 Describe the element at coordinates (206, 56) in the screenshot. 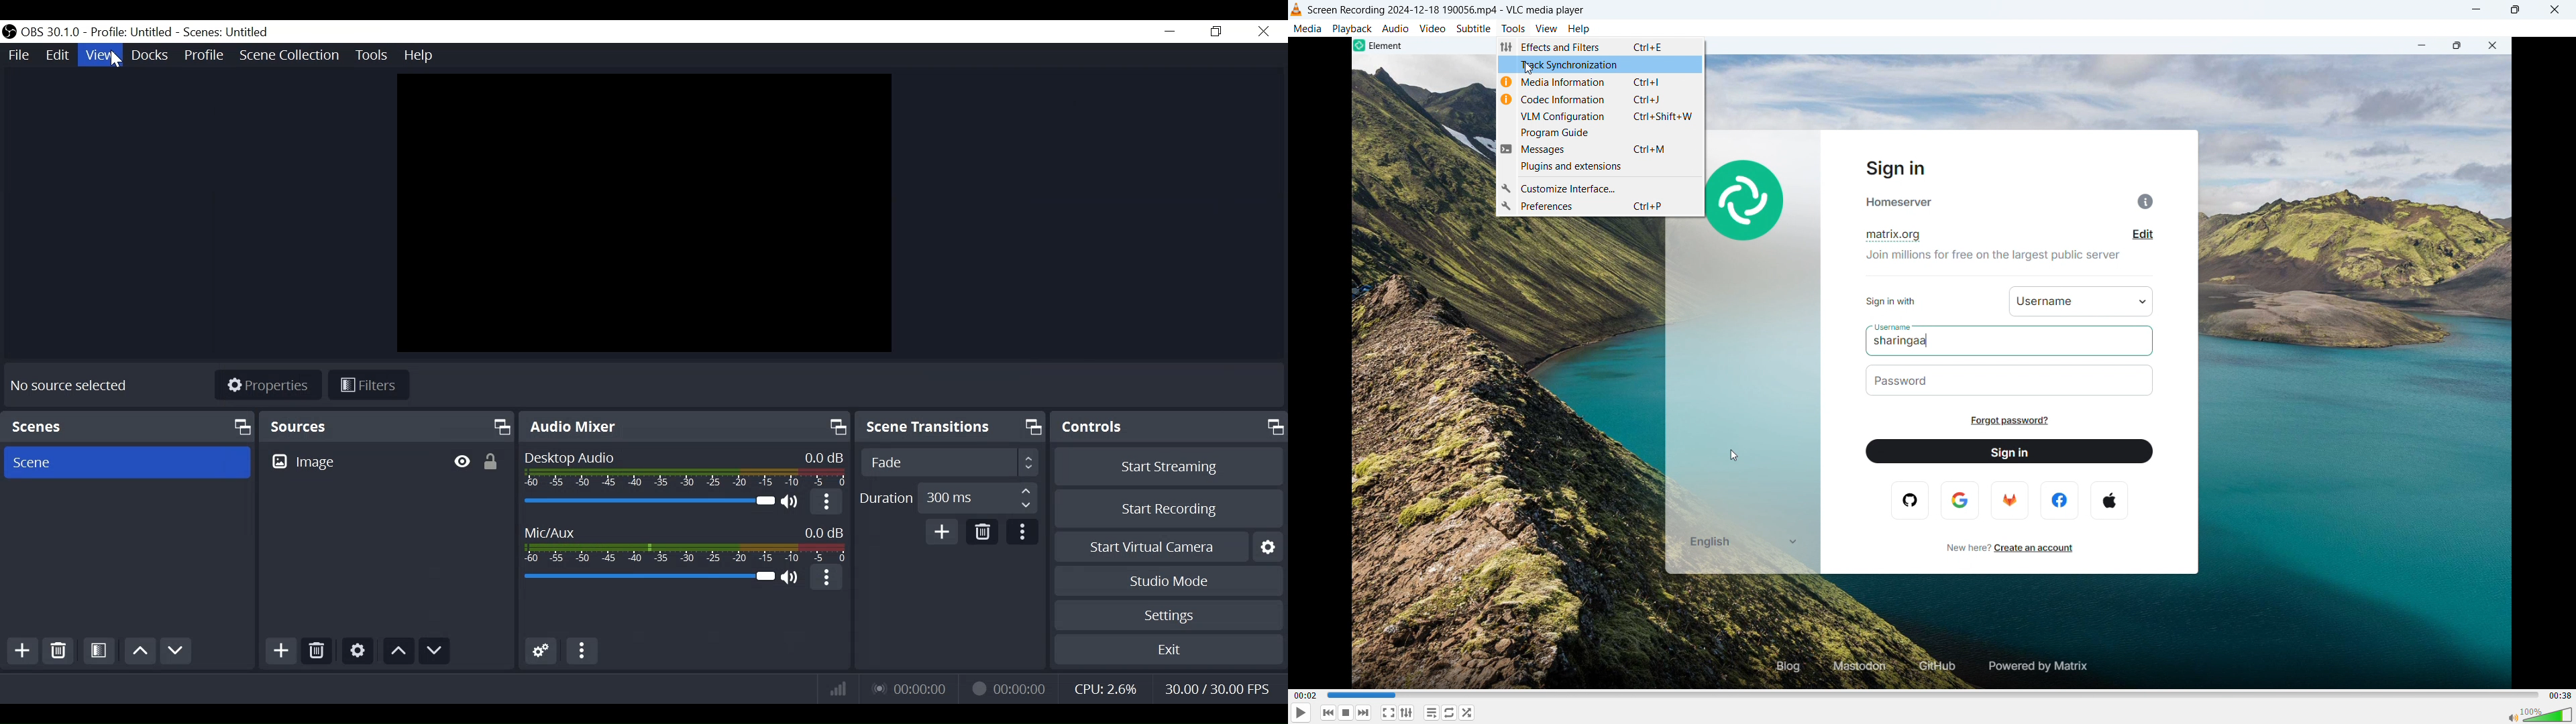

I see `Profile` at that location.